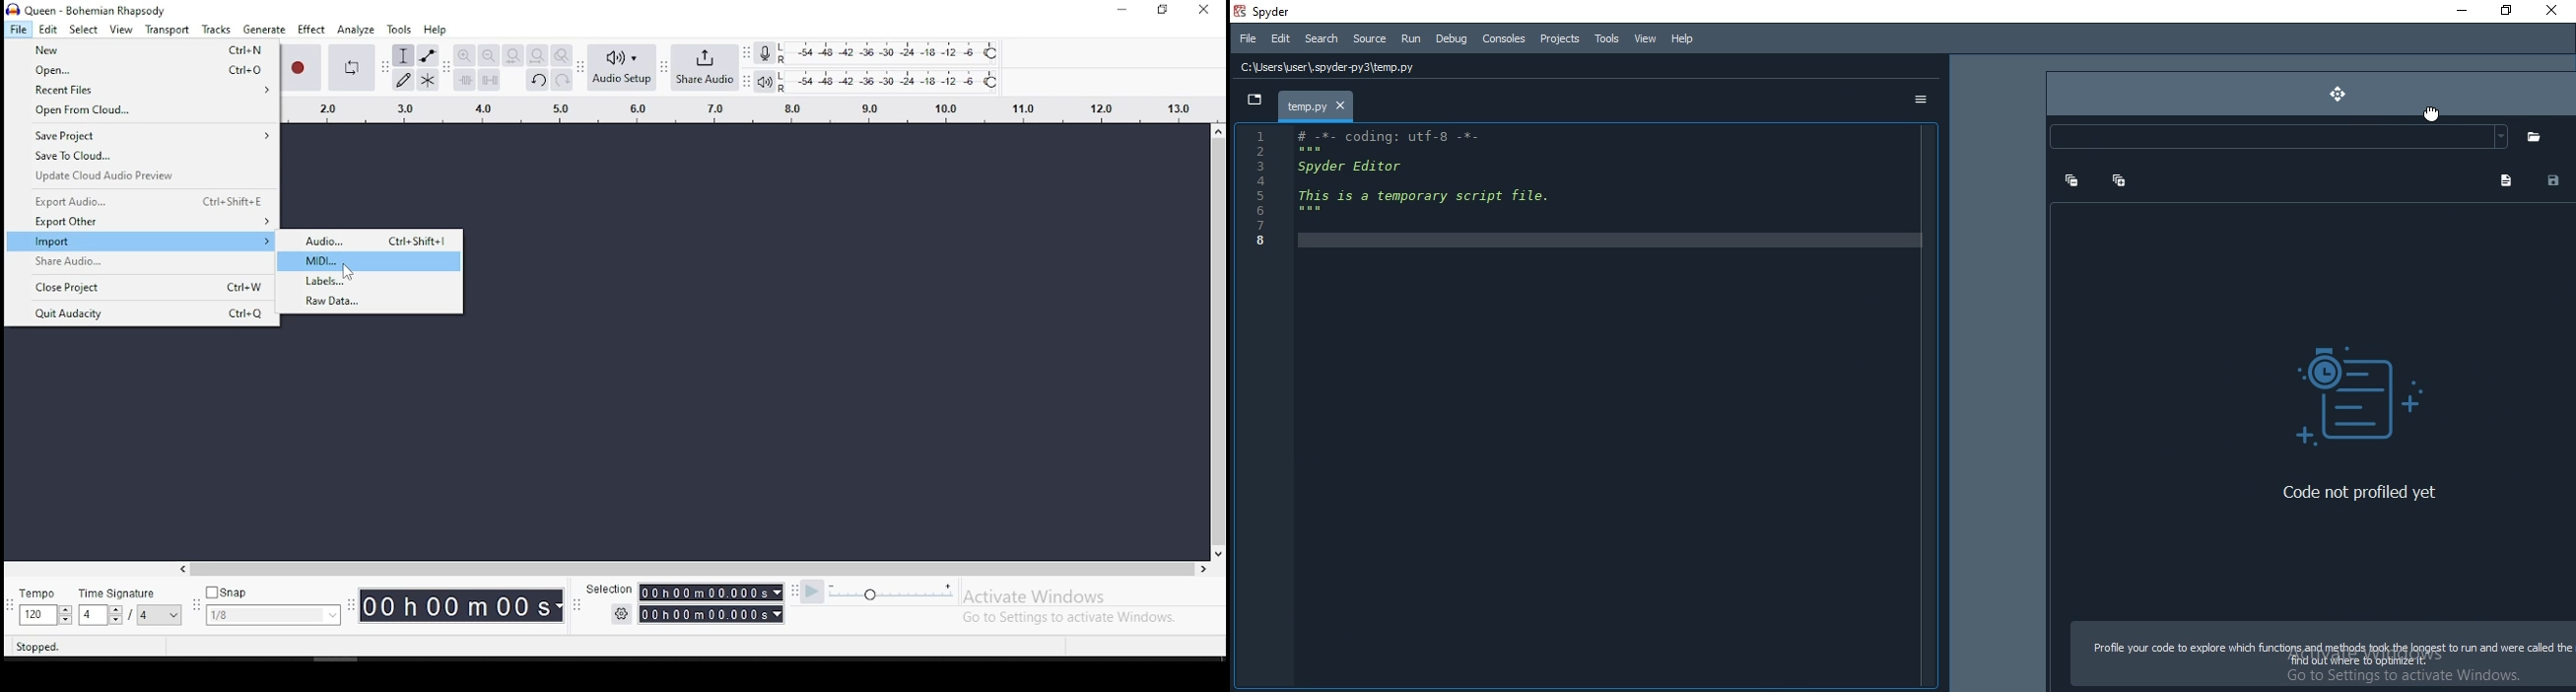  What do you see at coordinates (2311, 94) in the screenshot?
I see `move button` at bounding box center [2311, 94].